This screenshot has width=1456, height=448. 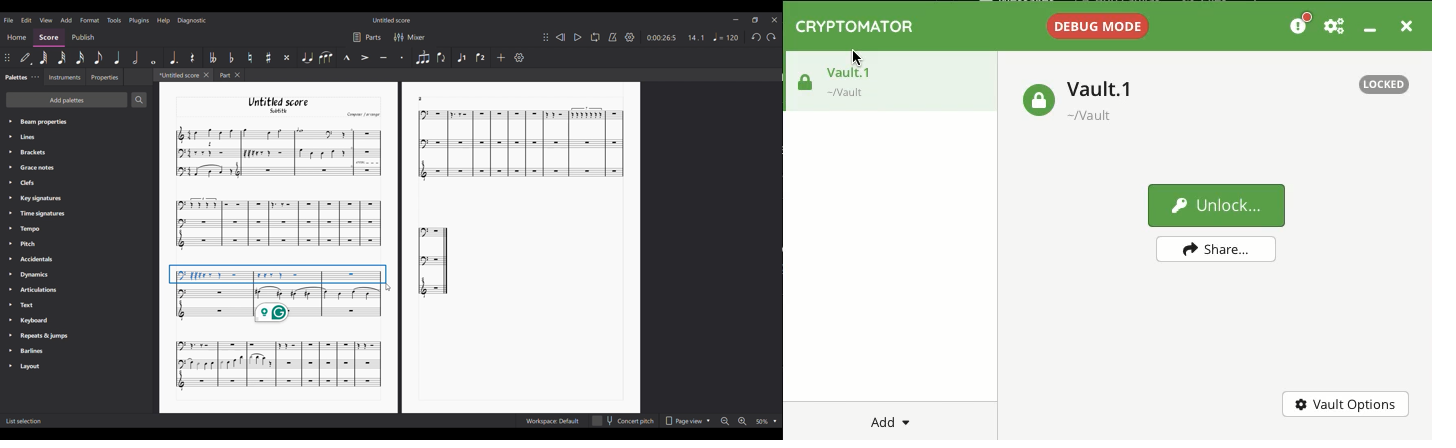 I want to click on Marcato, so click(x=346, y=58).